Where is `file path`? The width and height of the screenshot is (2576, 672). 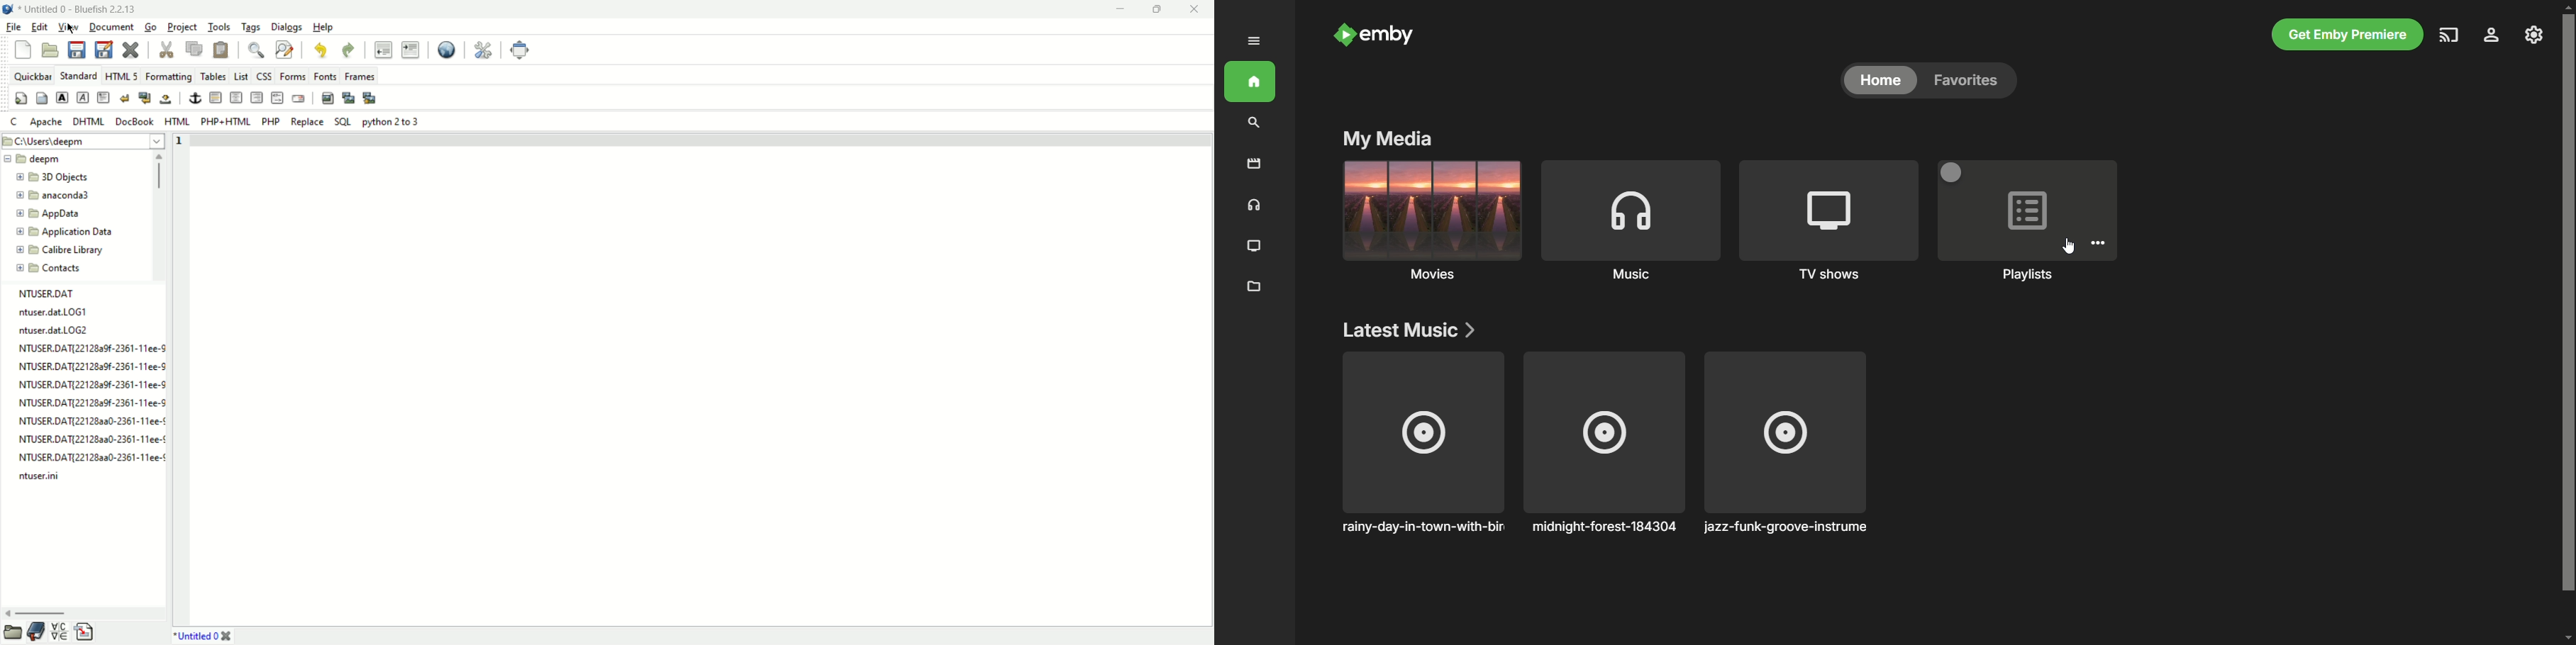
file path is located at coordinates (84, 142).